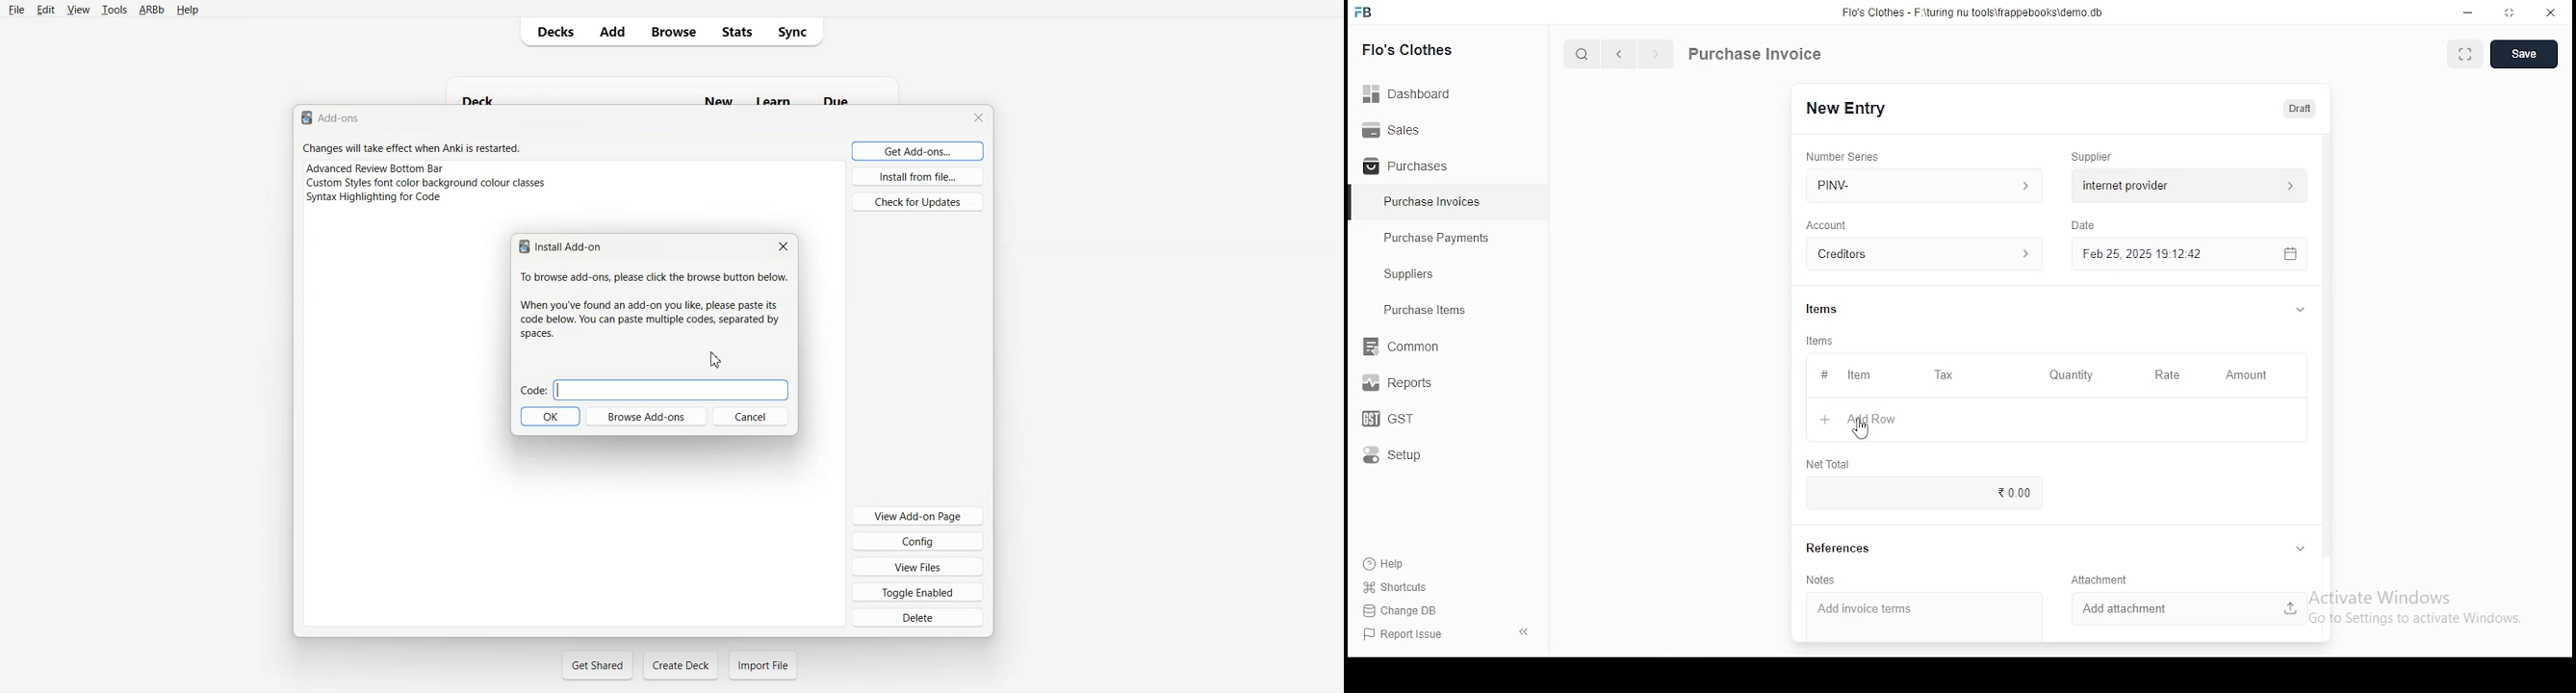 The height and width of the screenshot is (700, 2576). What do you see at coordinates (2184, 185) in the screenshot?
I see `supplier` at bounding box center [2184, 185].